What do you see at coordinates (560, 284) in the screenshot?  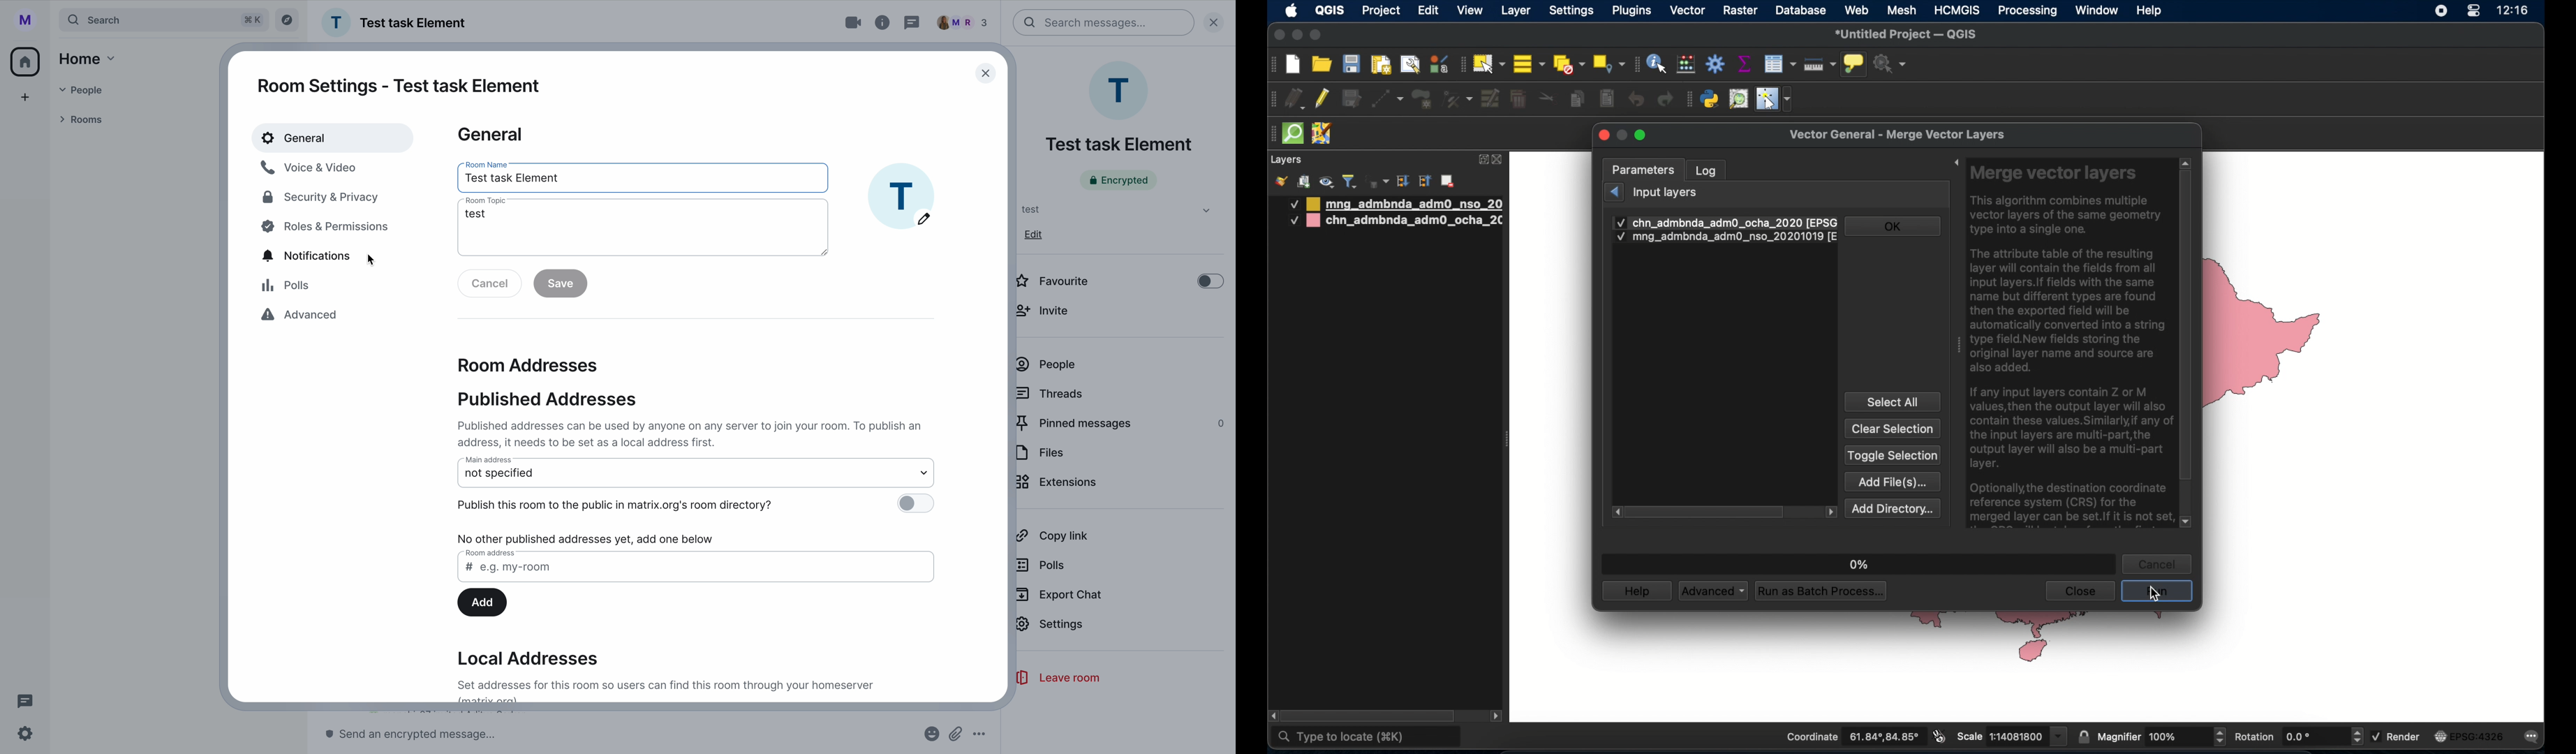 I see `disable save button` at bounding box center [560, 284].